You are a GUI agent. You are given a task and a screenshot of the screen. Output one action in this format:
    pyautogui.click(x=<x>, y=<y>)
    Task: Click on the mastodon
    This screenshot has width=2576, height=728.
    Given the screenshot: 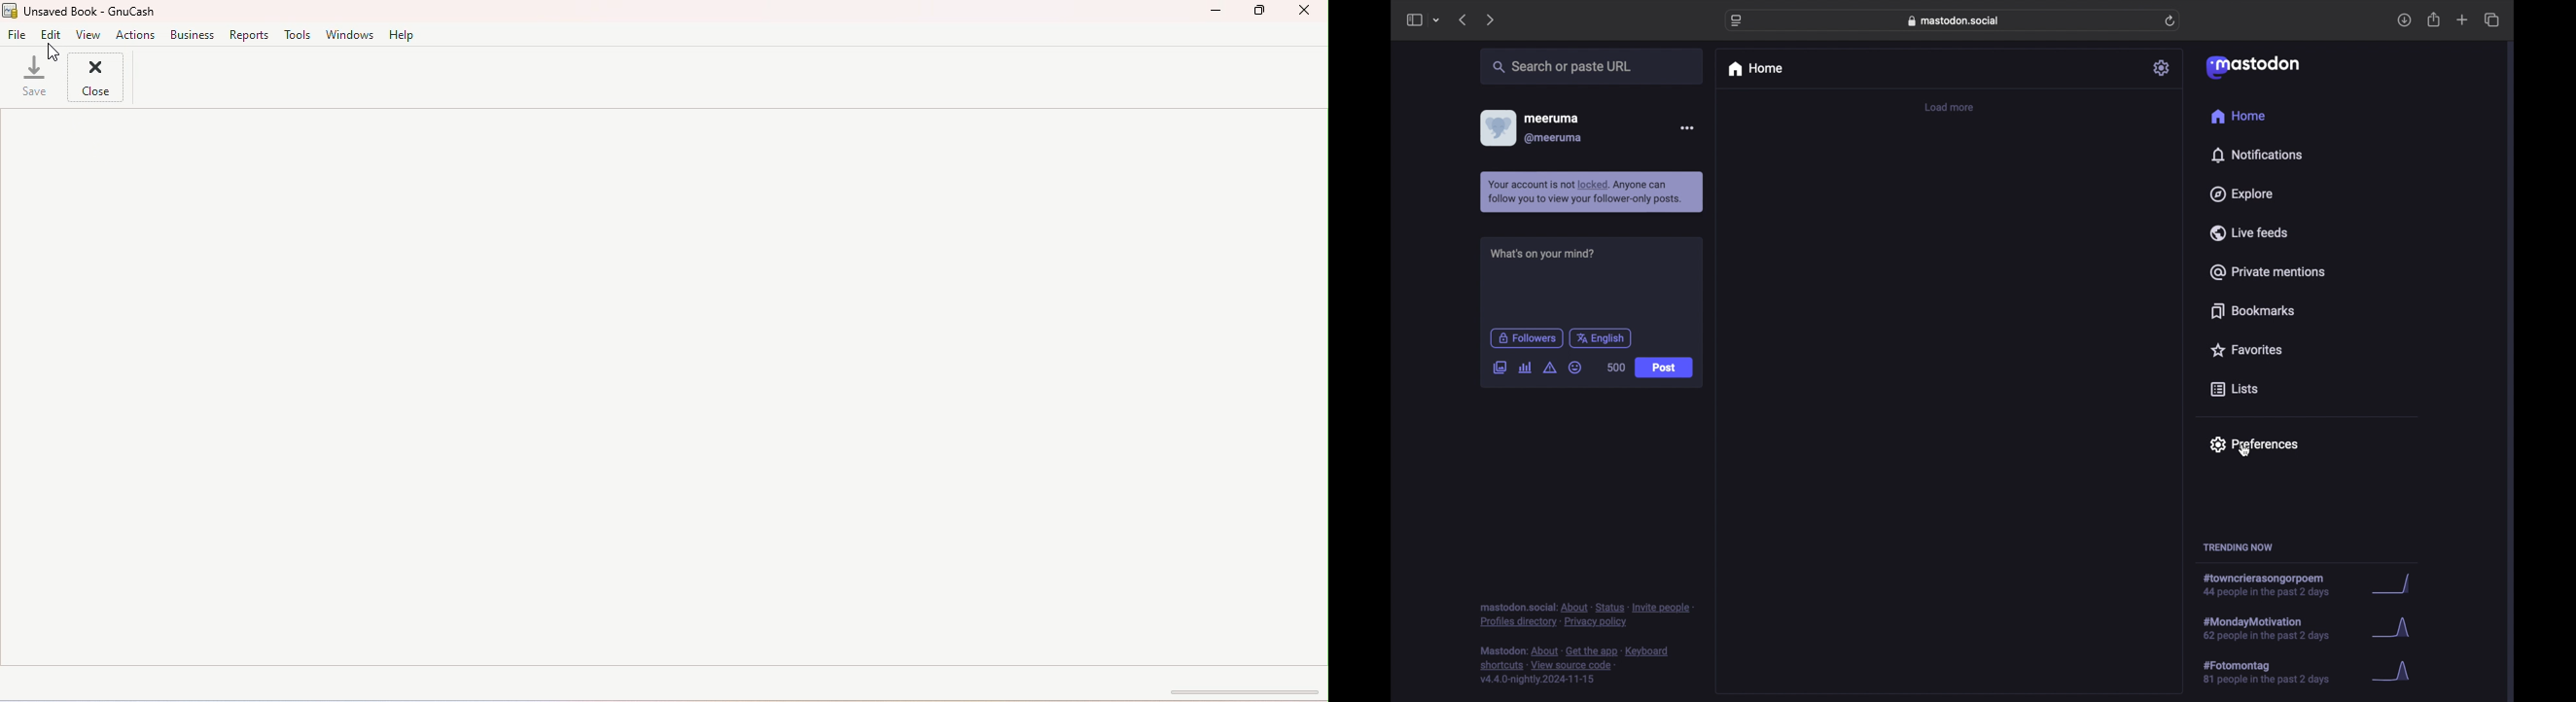 What is the action you would take?
    pyautogui.click(x=2253, y=68)
    